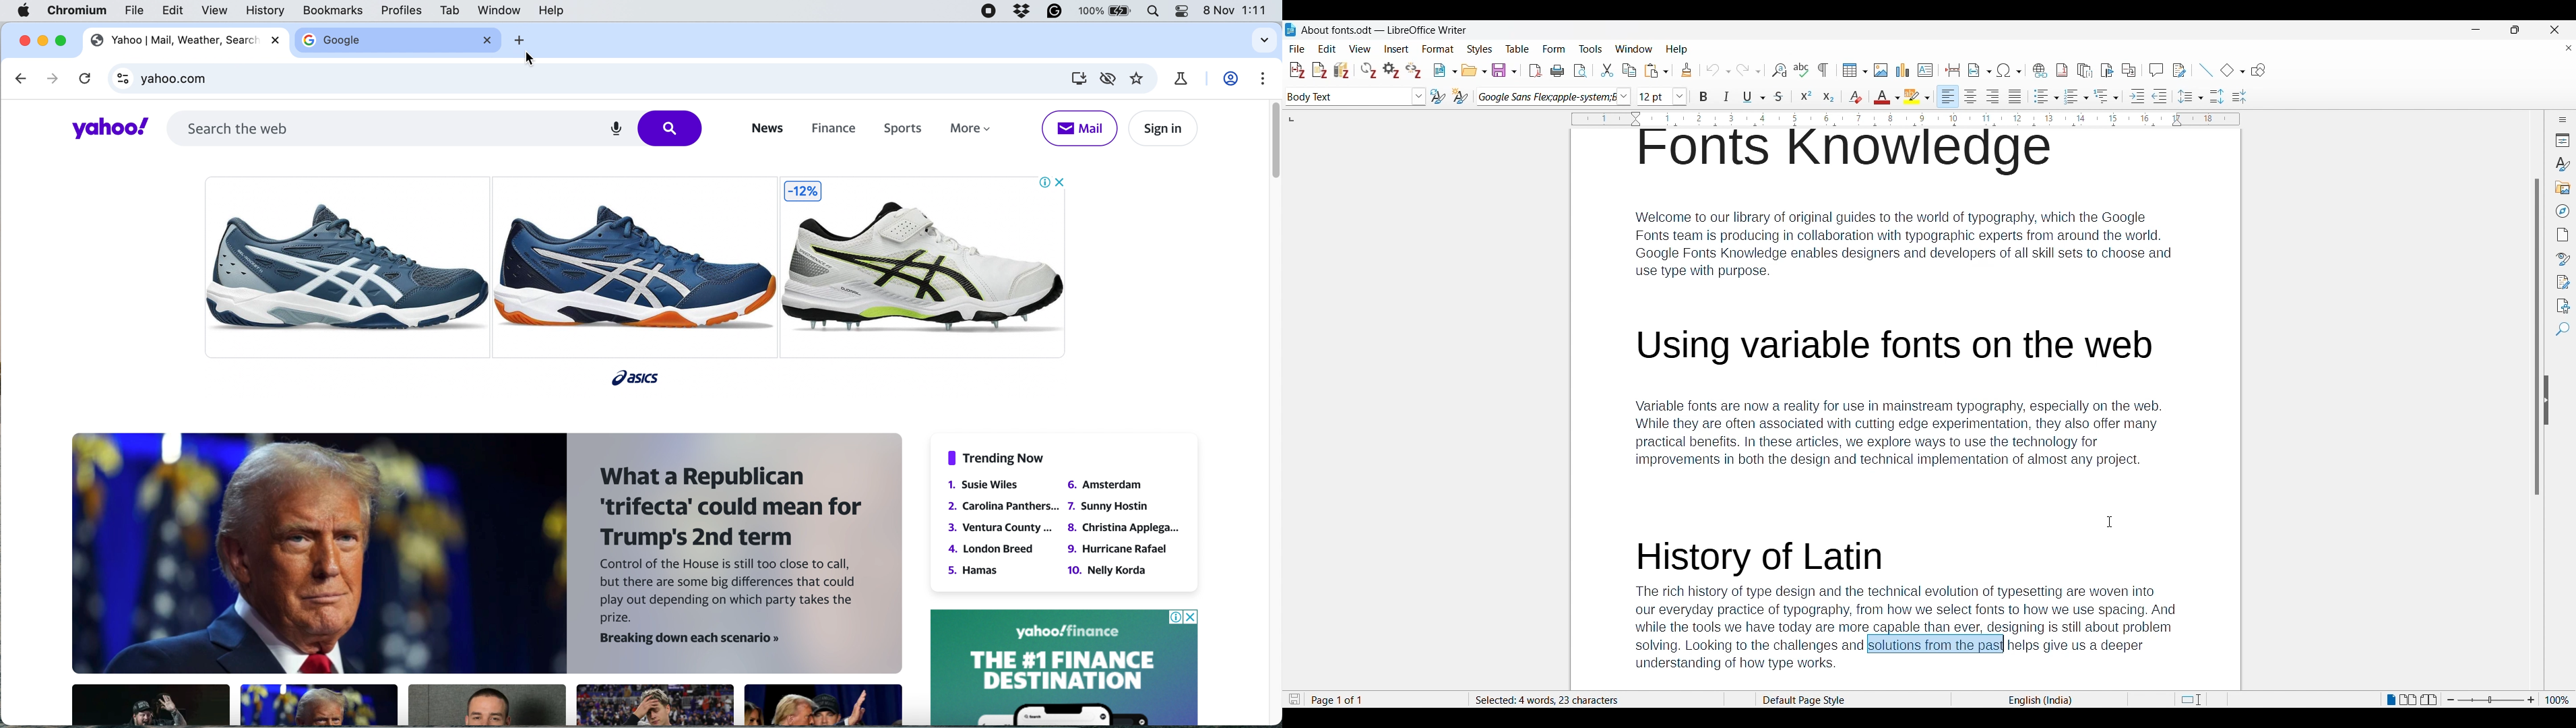  Describe the element at coordinates (532, 60) in the screenshot. I see `cursor` at that location.